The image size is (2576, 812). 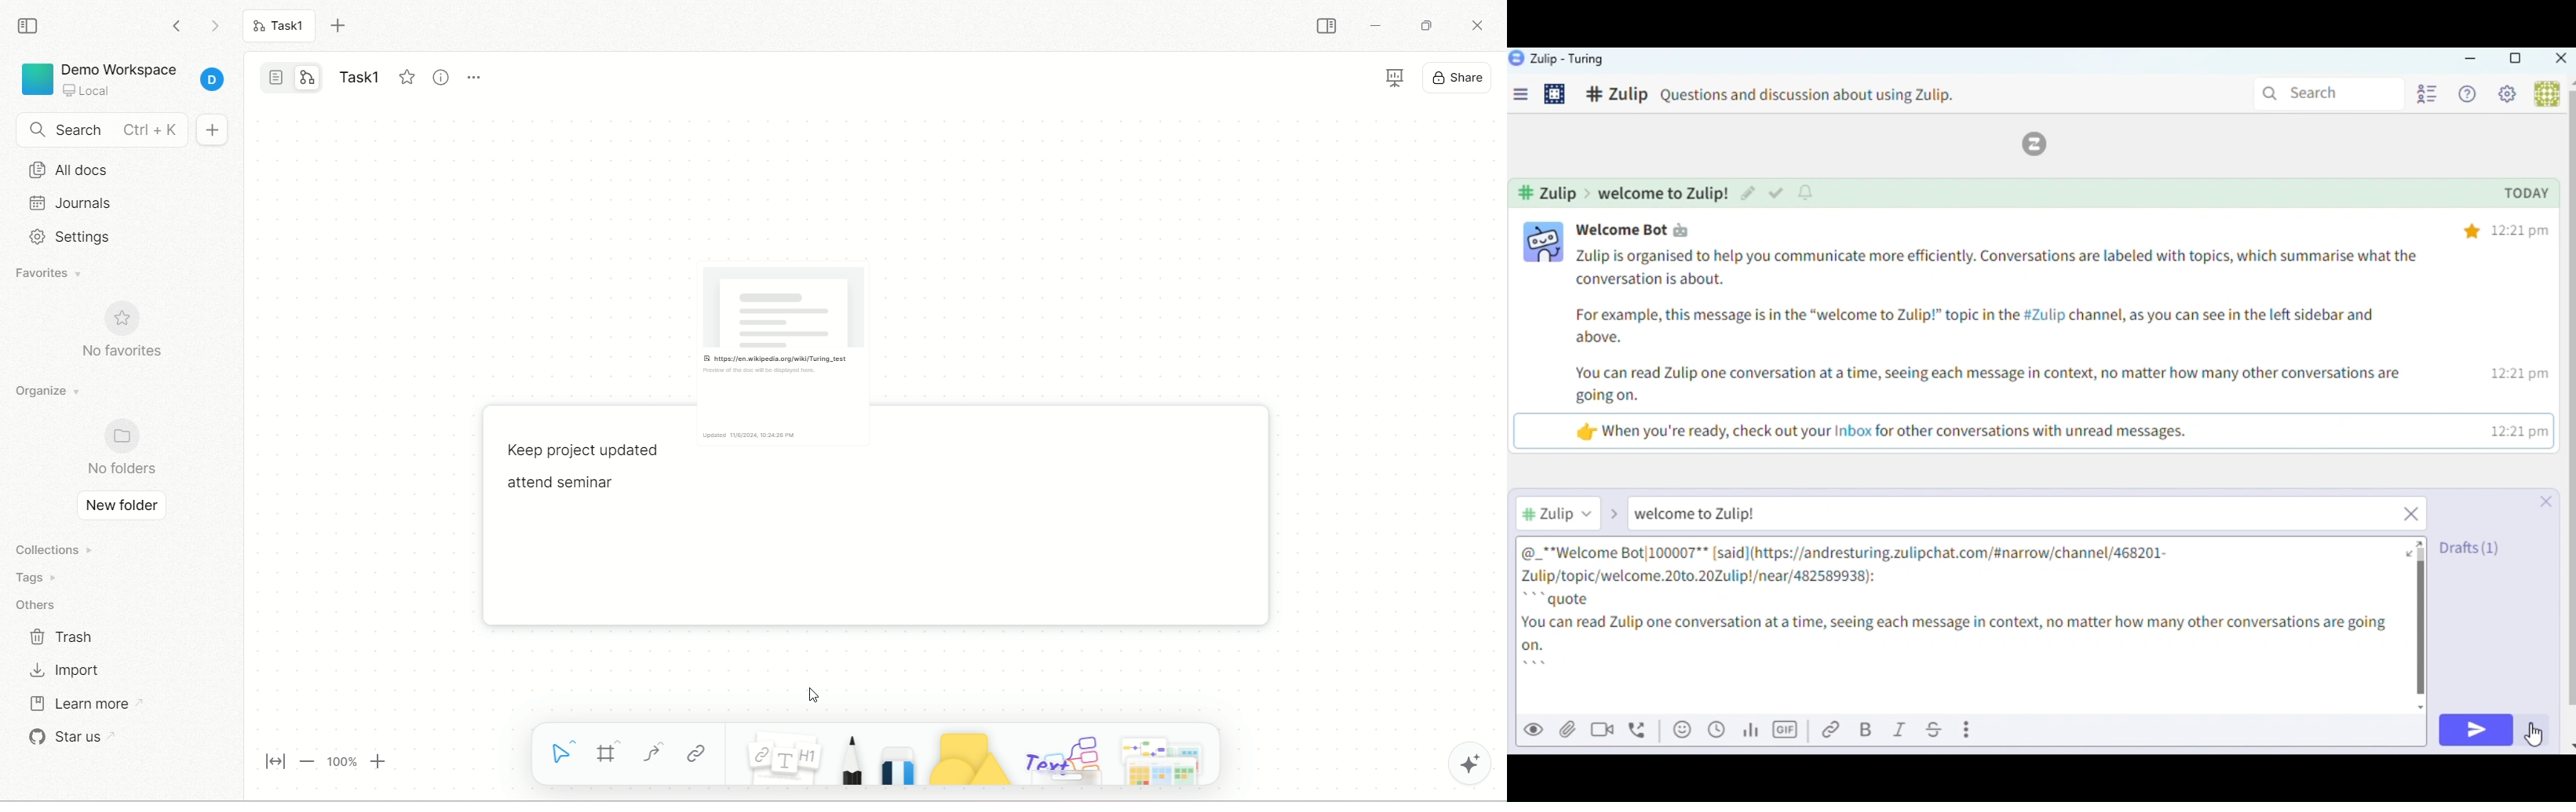 I want to click on channel, so click(x=1625, y=192).